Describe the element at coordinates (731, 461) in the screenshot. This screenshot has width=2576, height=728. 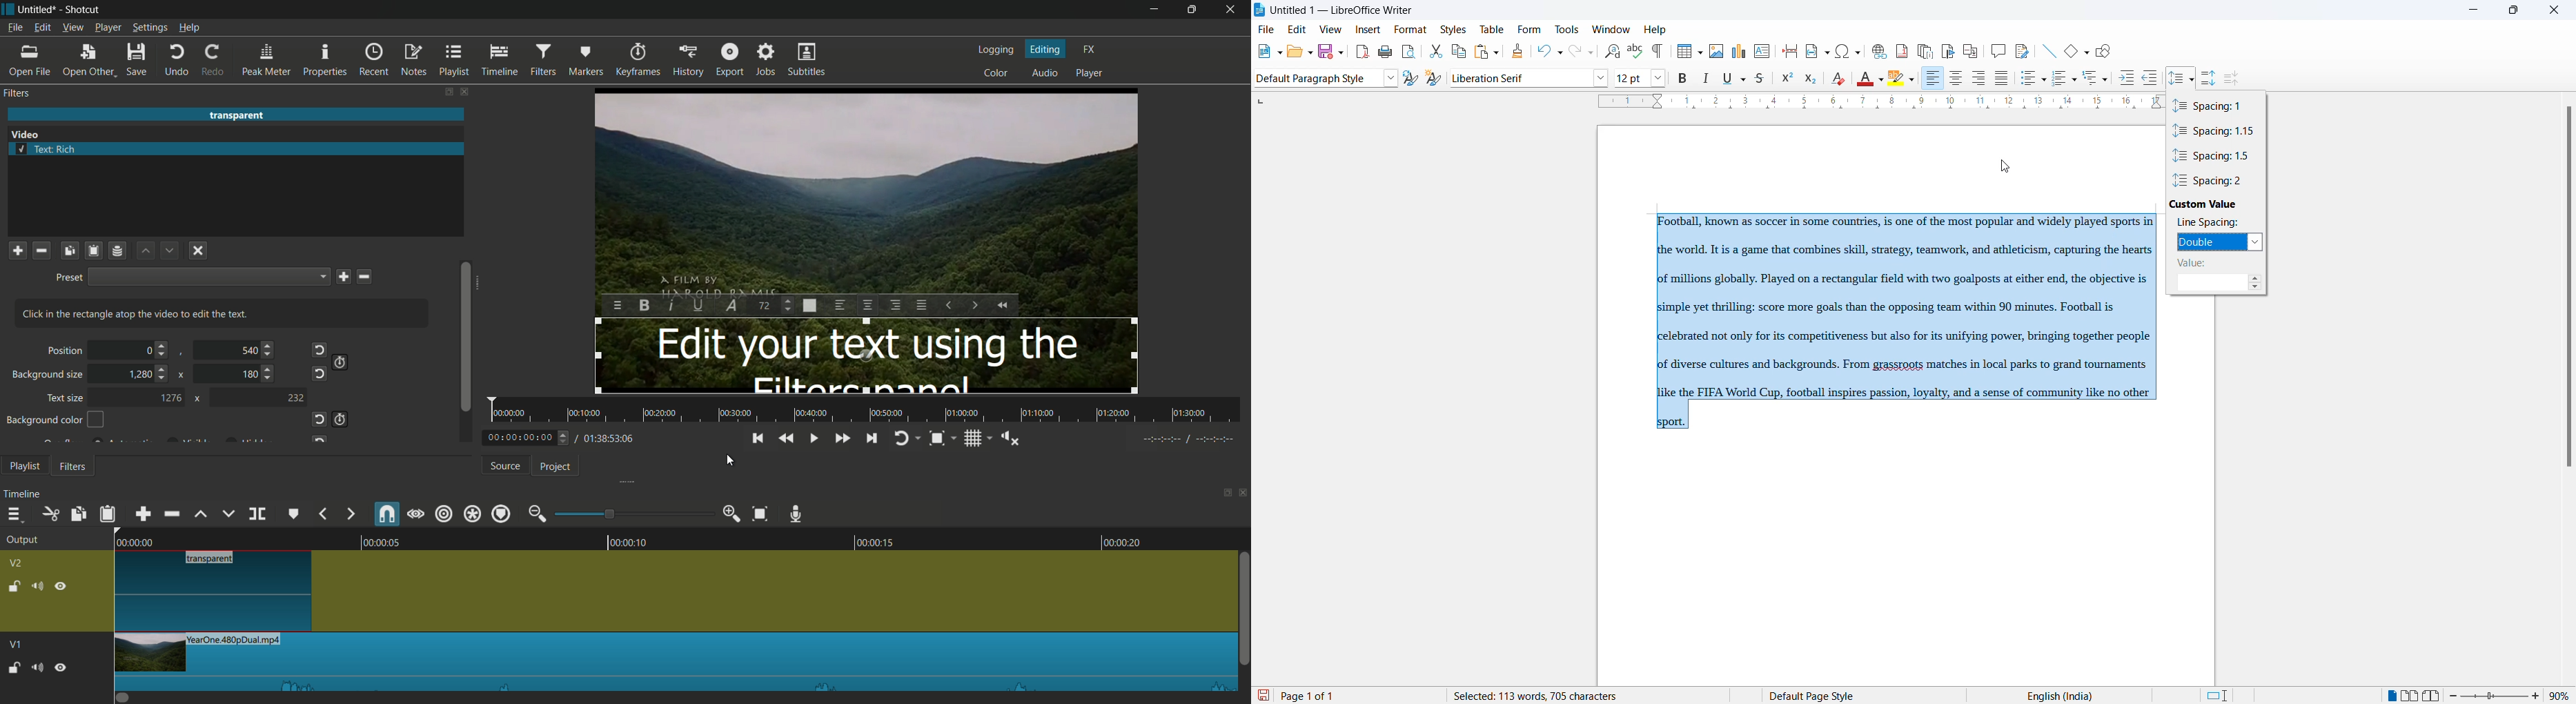
I see `cursor` at that location.